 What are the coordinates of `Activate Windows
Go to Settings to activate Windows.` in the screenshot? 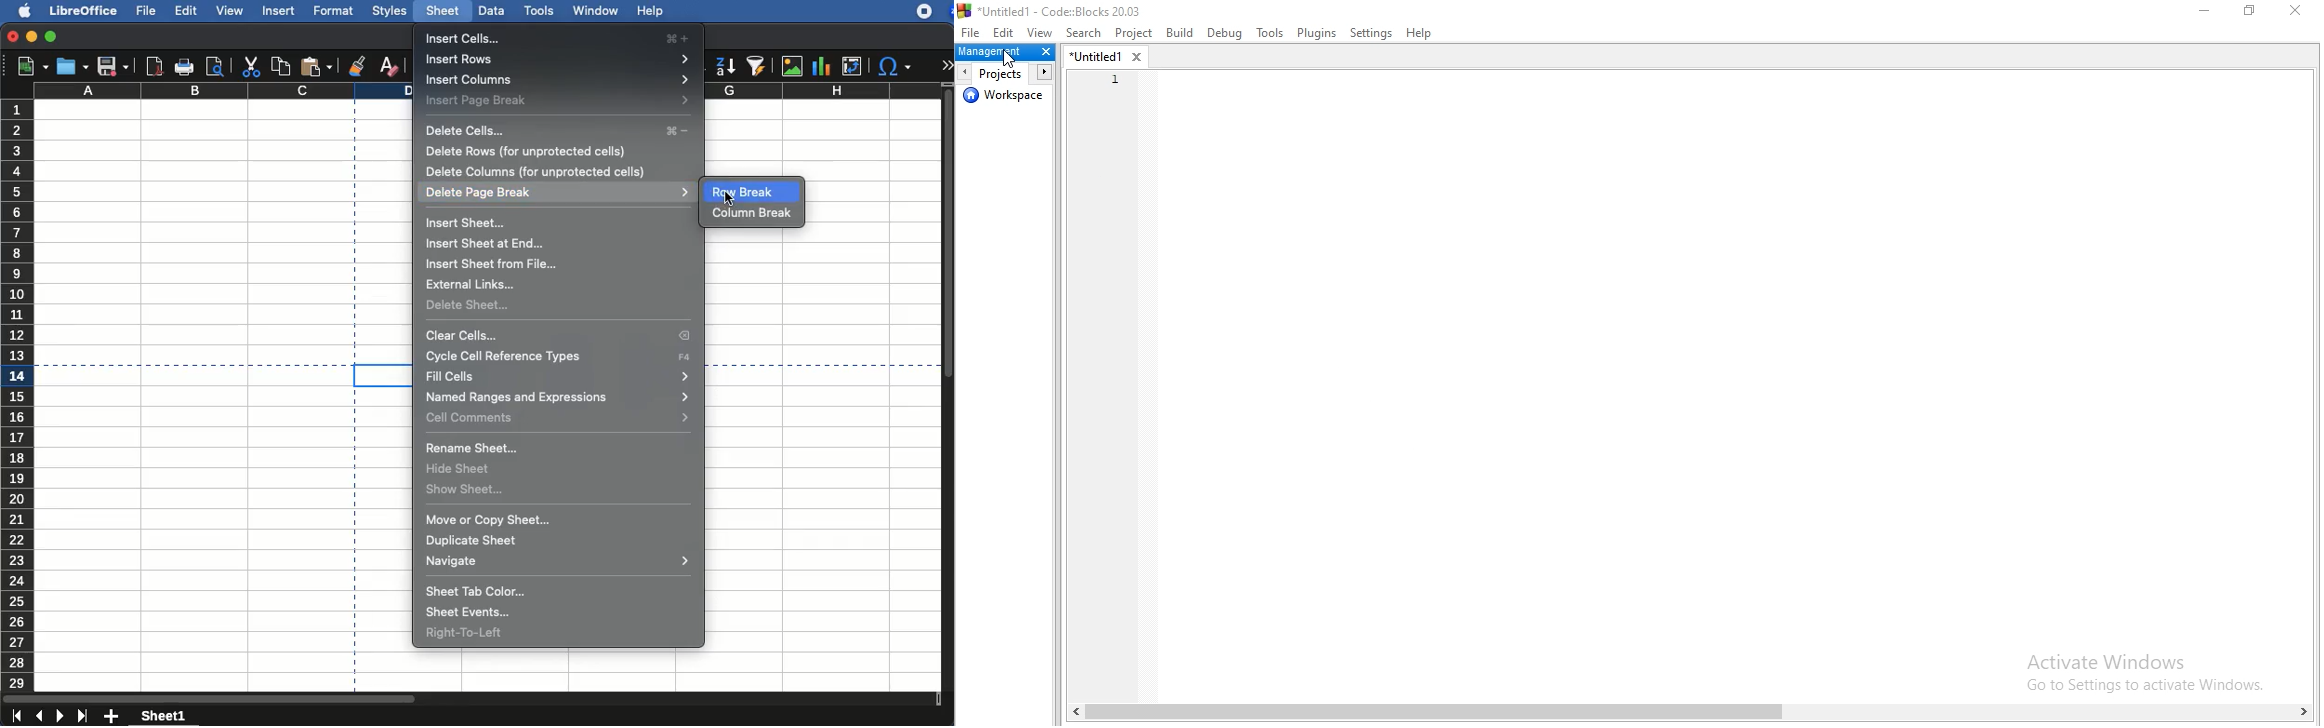 It's located at (2150, 672).